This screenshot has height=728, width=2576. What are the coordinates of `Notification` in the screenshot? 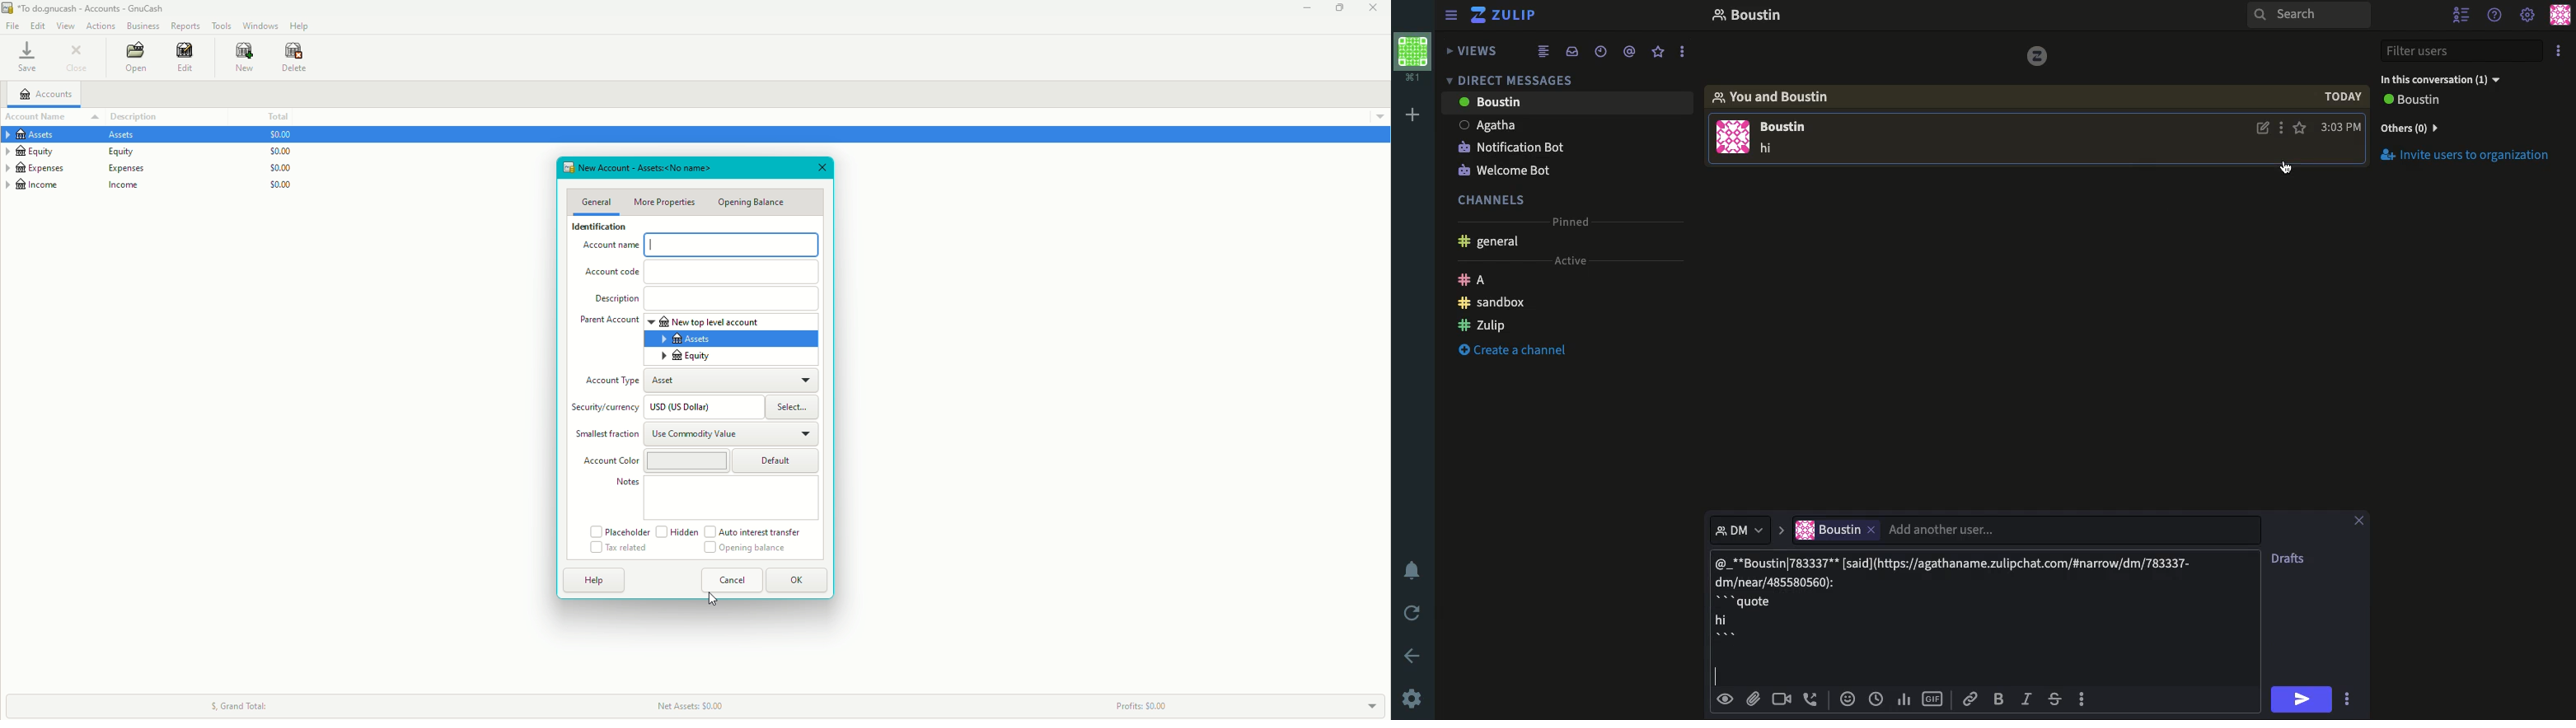 It's located at (1412, 571).